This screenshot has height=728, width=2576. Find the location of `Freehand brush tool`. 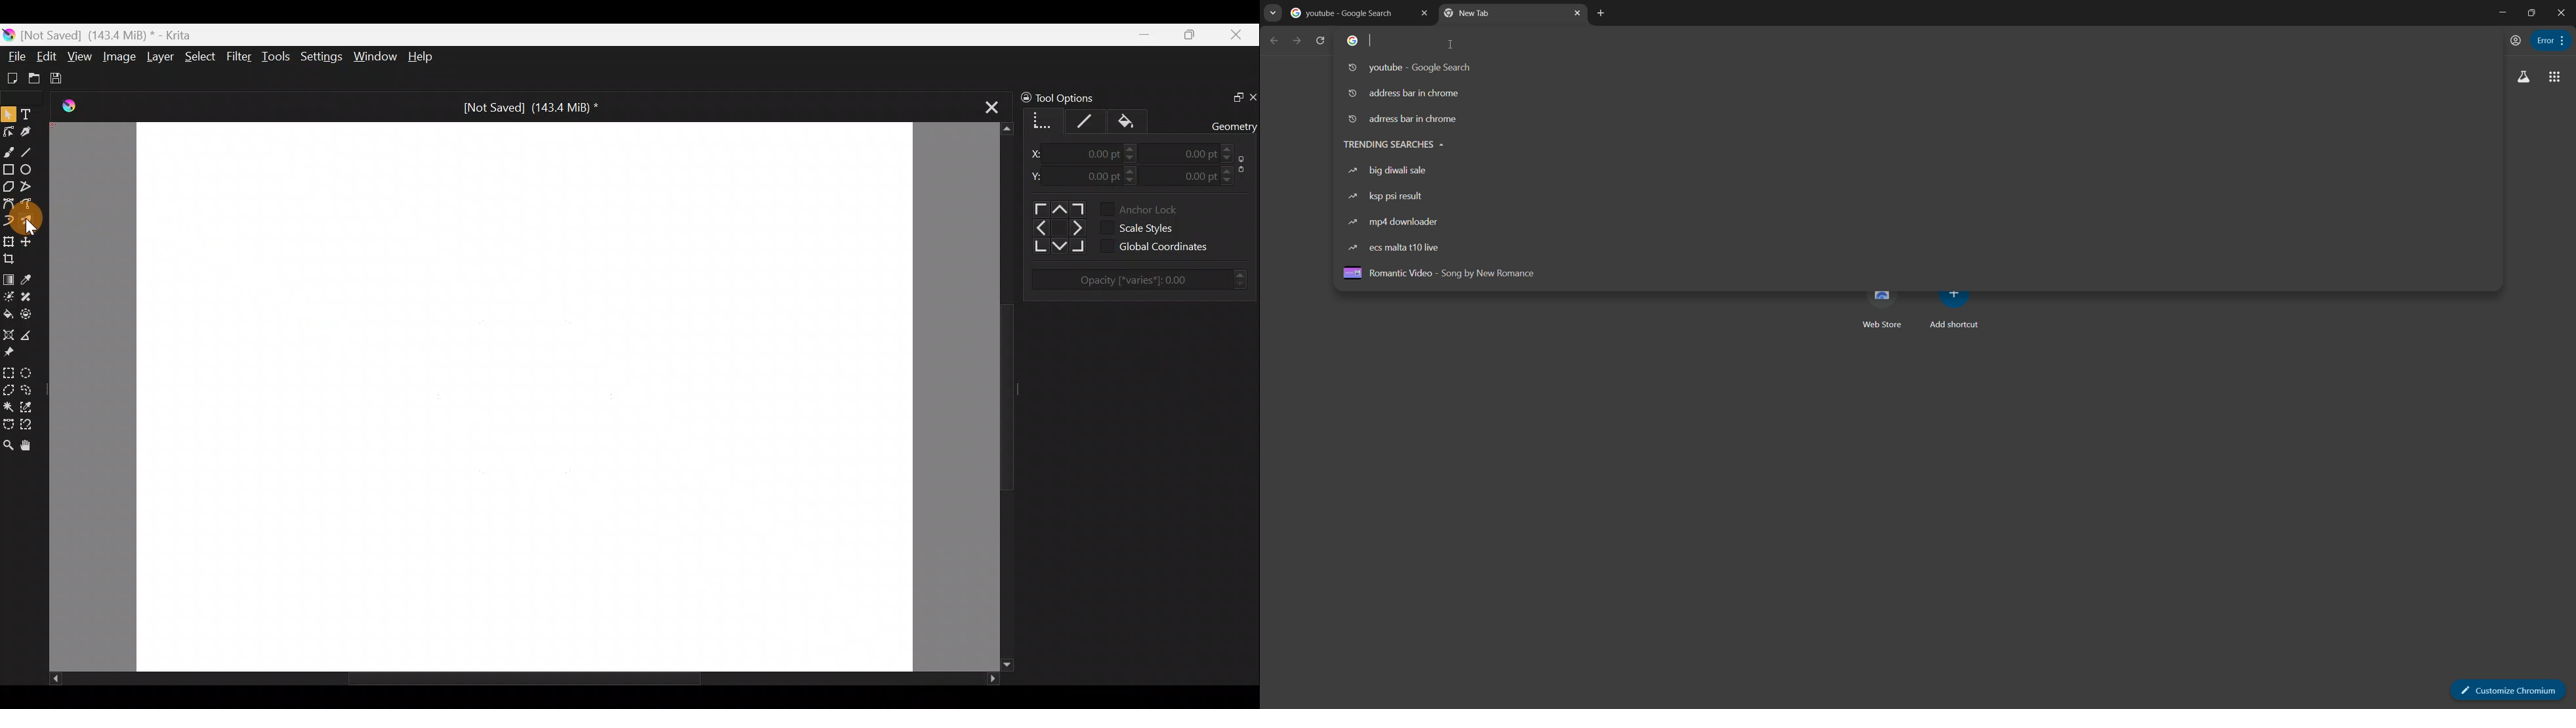

Freehand brush tool is located at coordinates (8, 151).